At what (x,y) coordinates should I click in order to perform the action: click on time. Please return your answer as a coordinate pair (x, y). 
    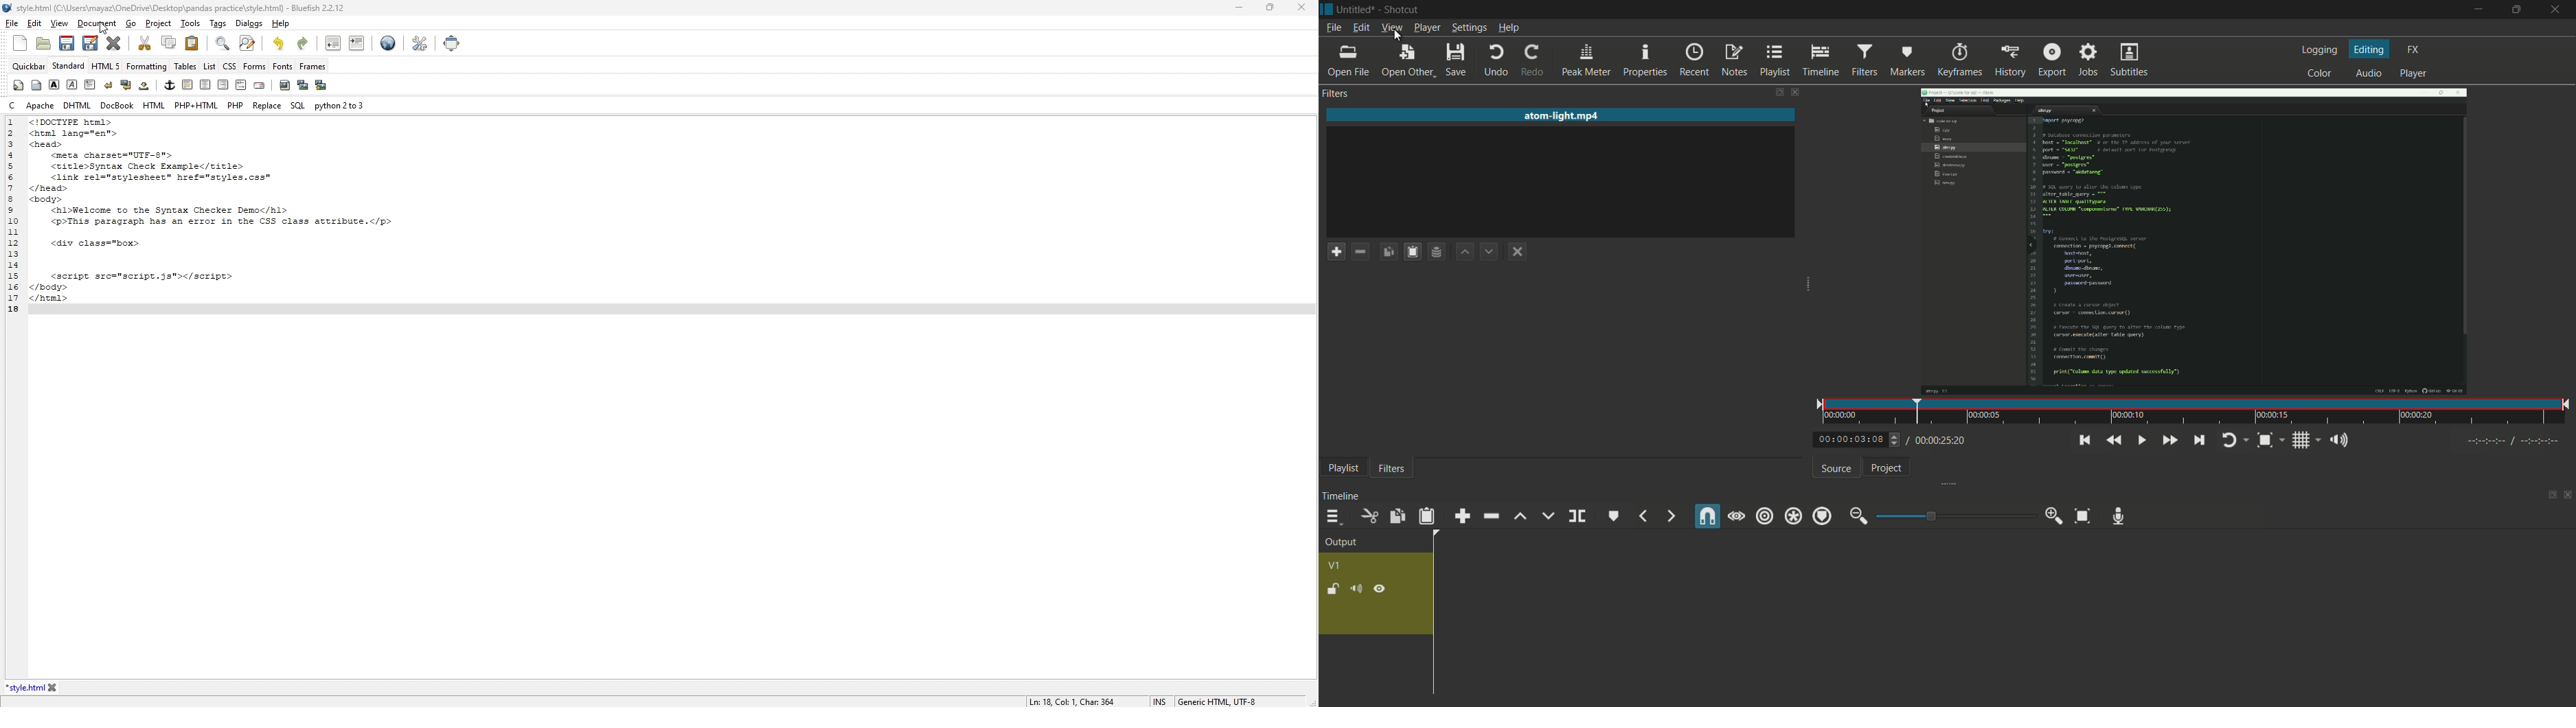
    Looking at the image, I should click on (2190, 413).